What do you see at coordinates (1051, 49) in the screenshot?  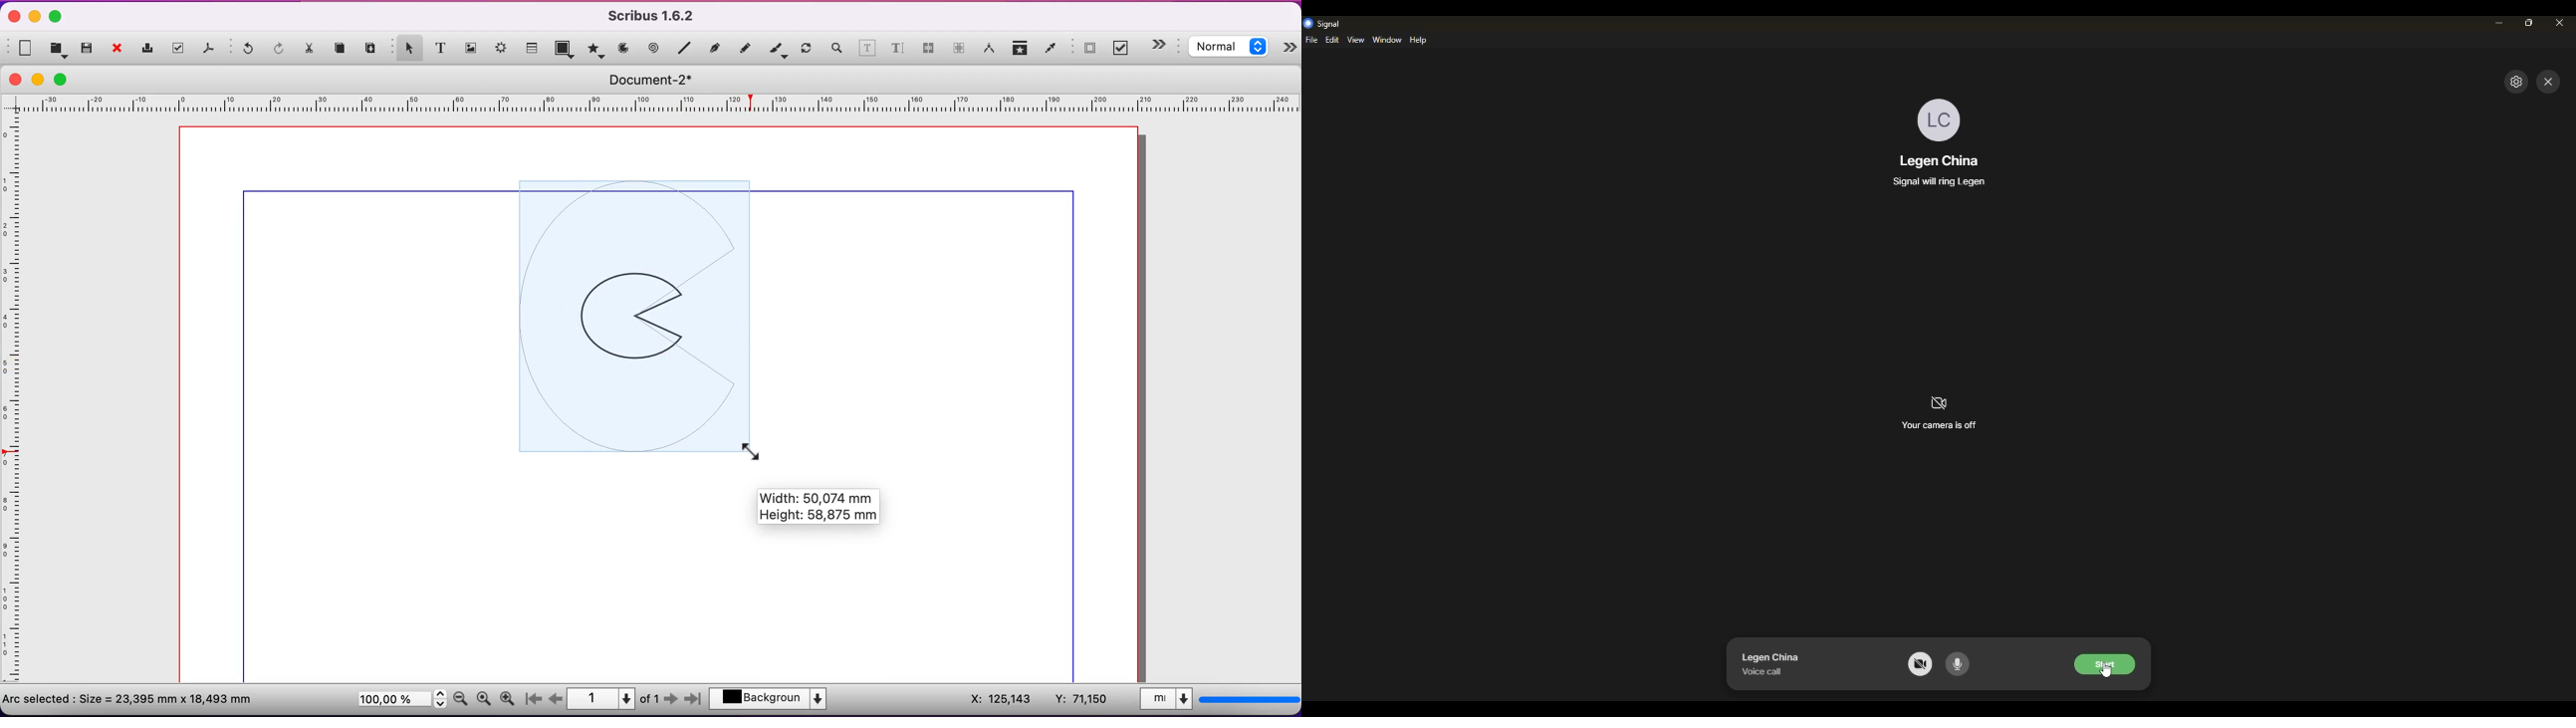 I see `eye dropper` at bounding box center [1051, 49].